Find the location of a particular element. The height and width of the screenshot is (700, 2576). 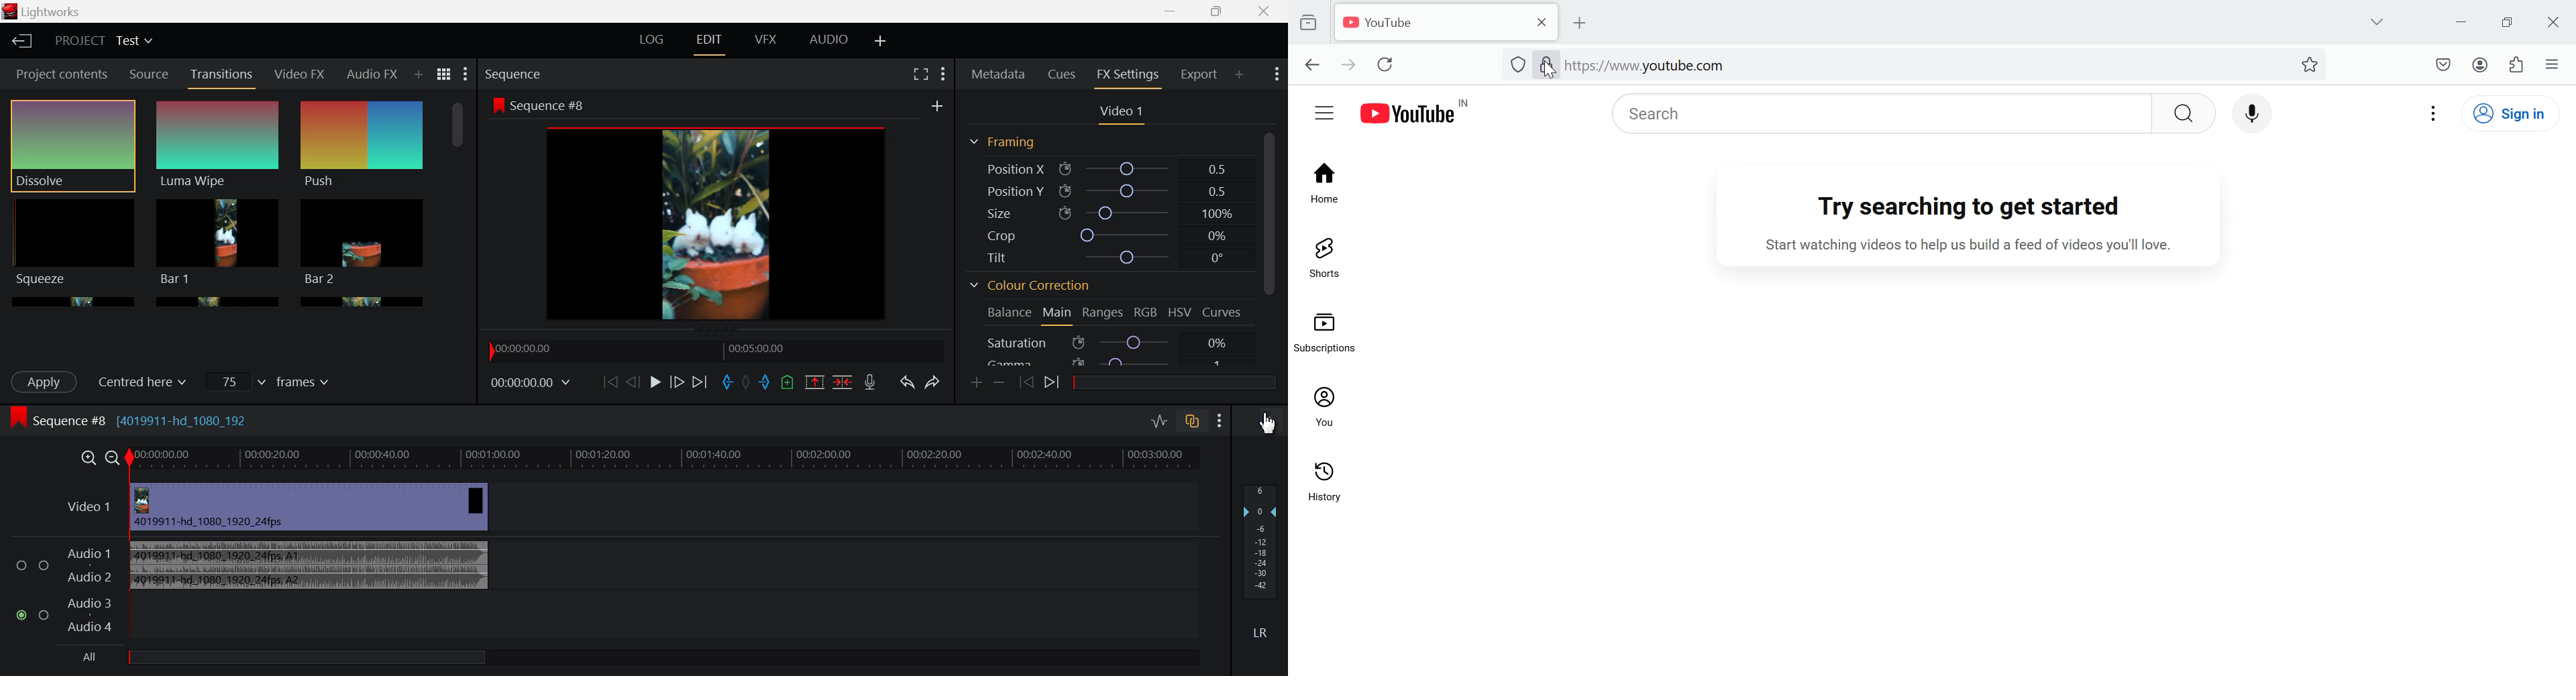

Project Title is located at coordinates (106, 41).